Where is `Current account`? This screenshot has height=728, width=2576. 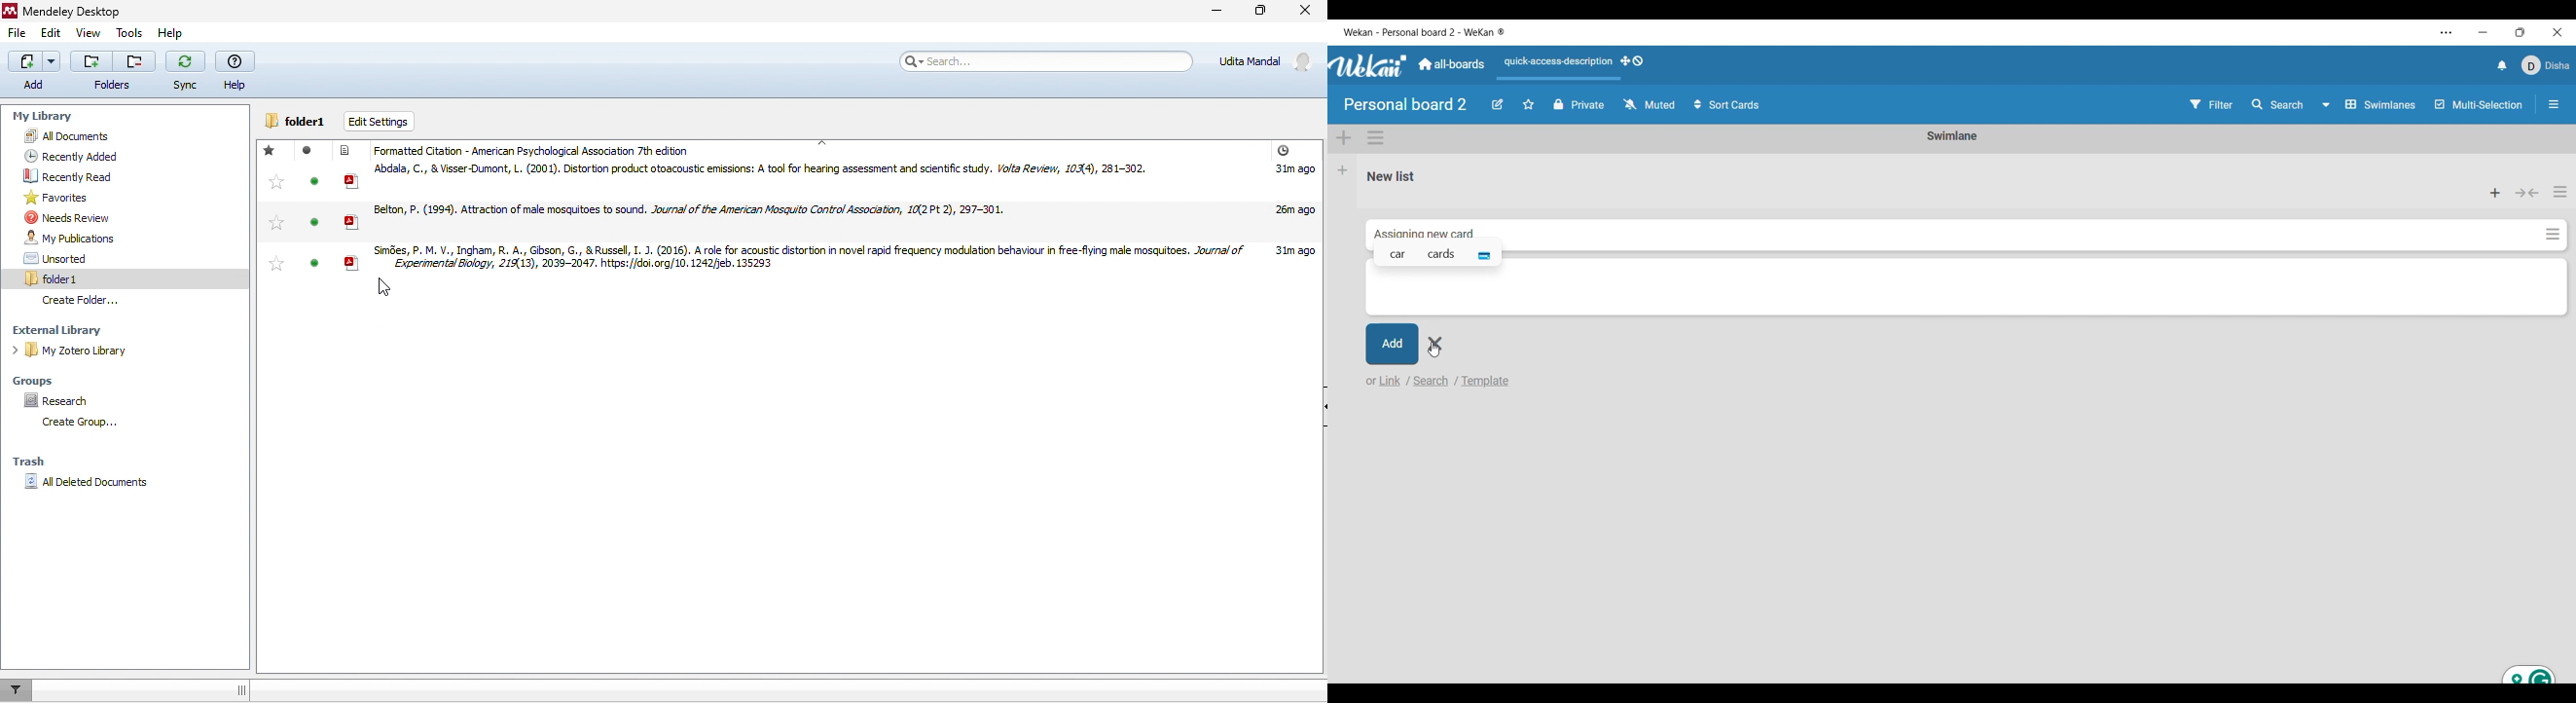
Current account is located at coordinates (2547, 65).